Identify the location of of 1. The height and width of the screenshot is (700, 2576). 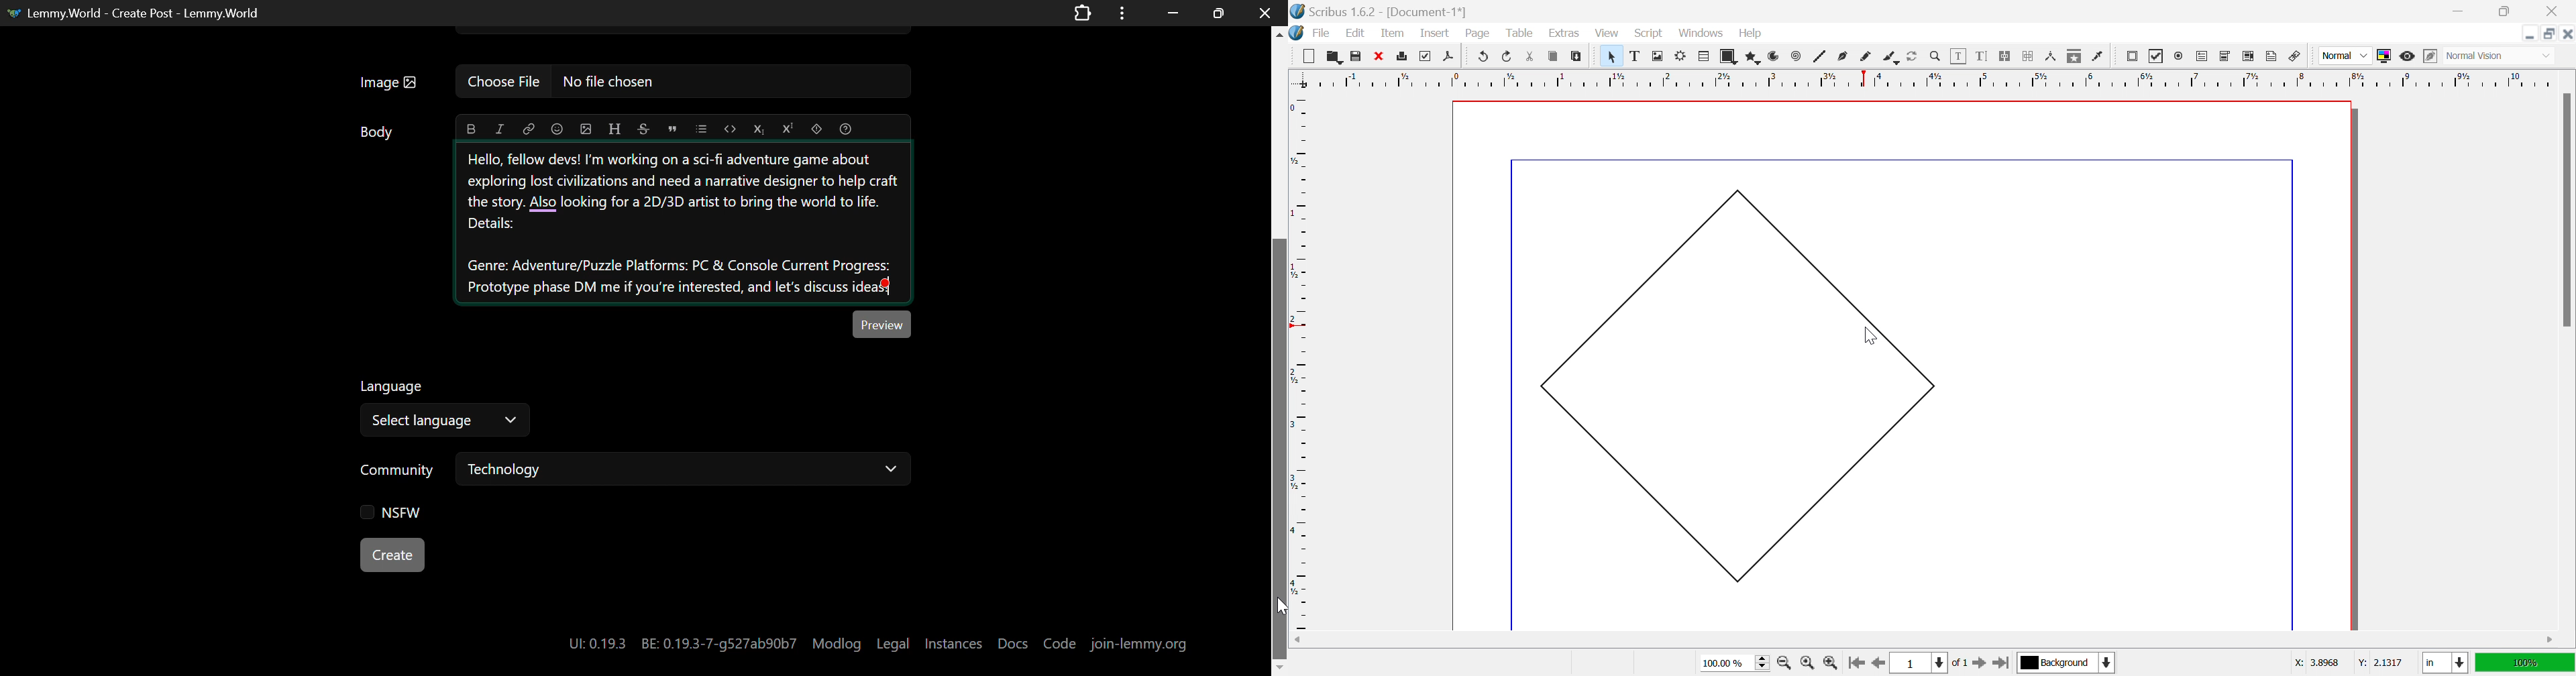
(1958, 664).